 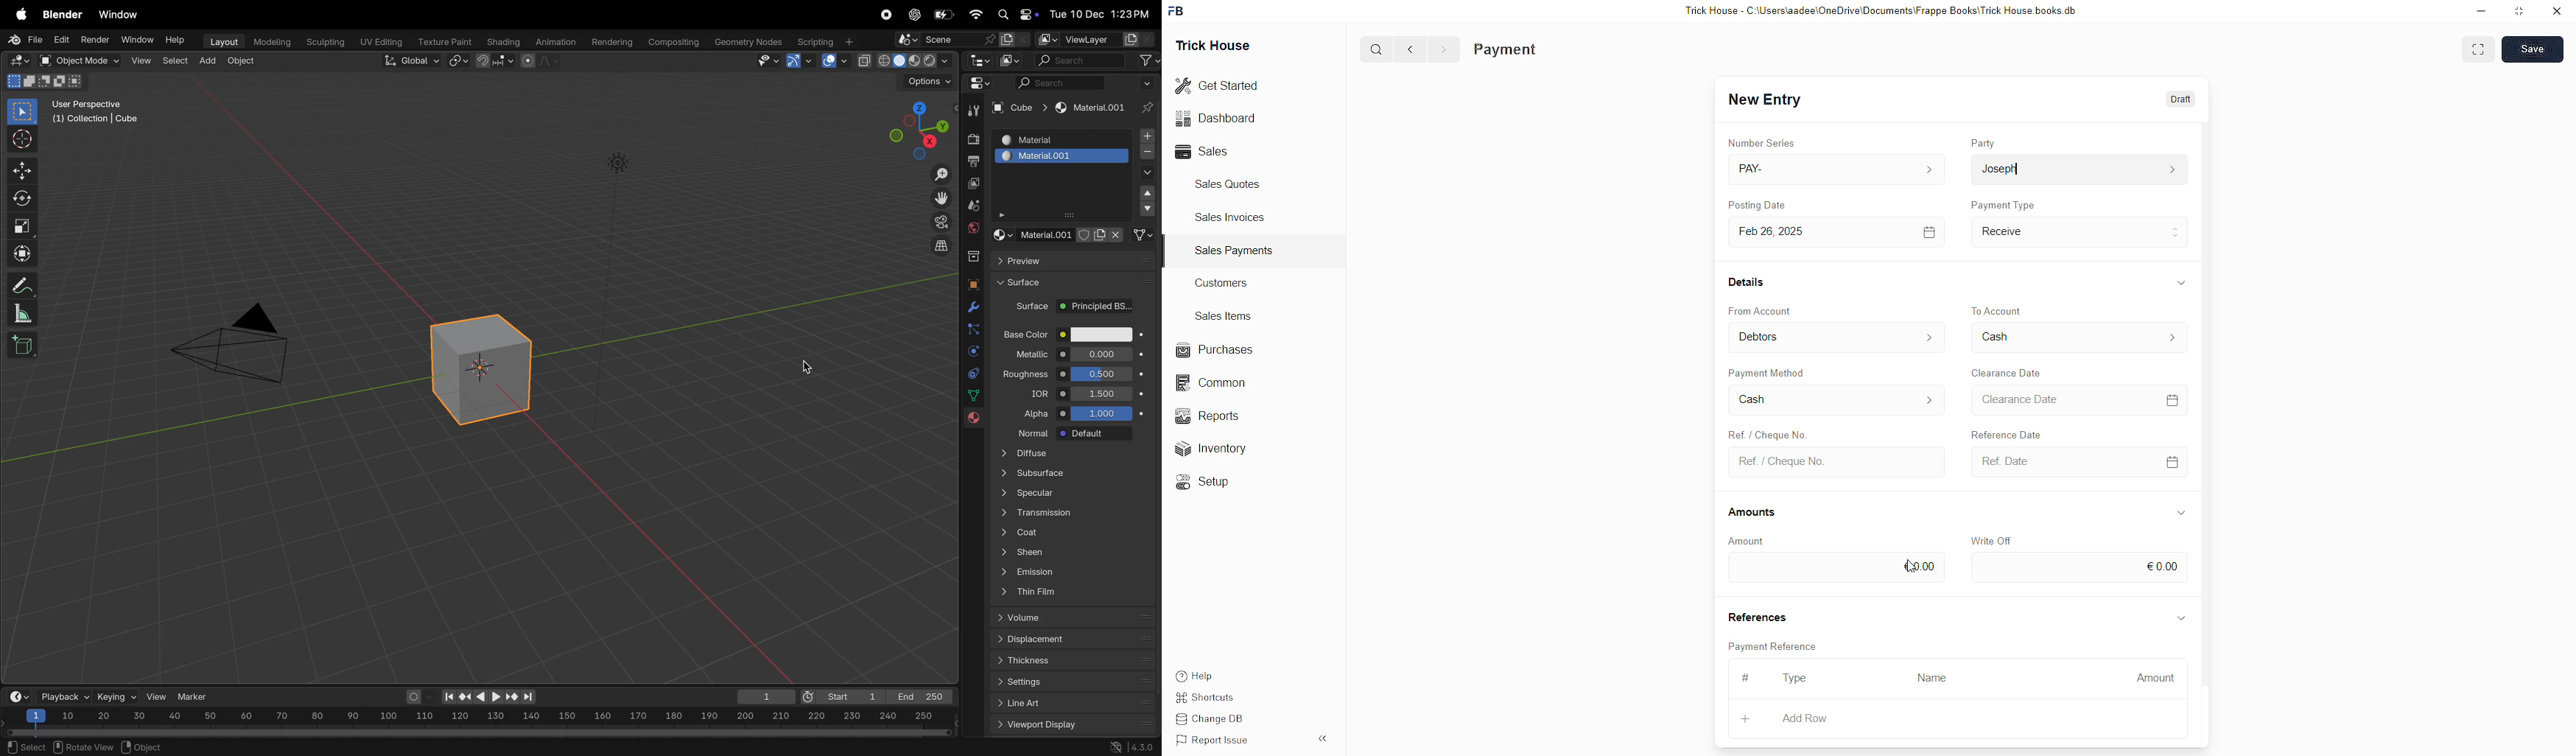 What do you see at coordinates (2183, 98) in the screenshot?
I see `Draft` at bounding box center [2183, 98].